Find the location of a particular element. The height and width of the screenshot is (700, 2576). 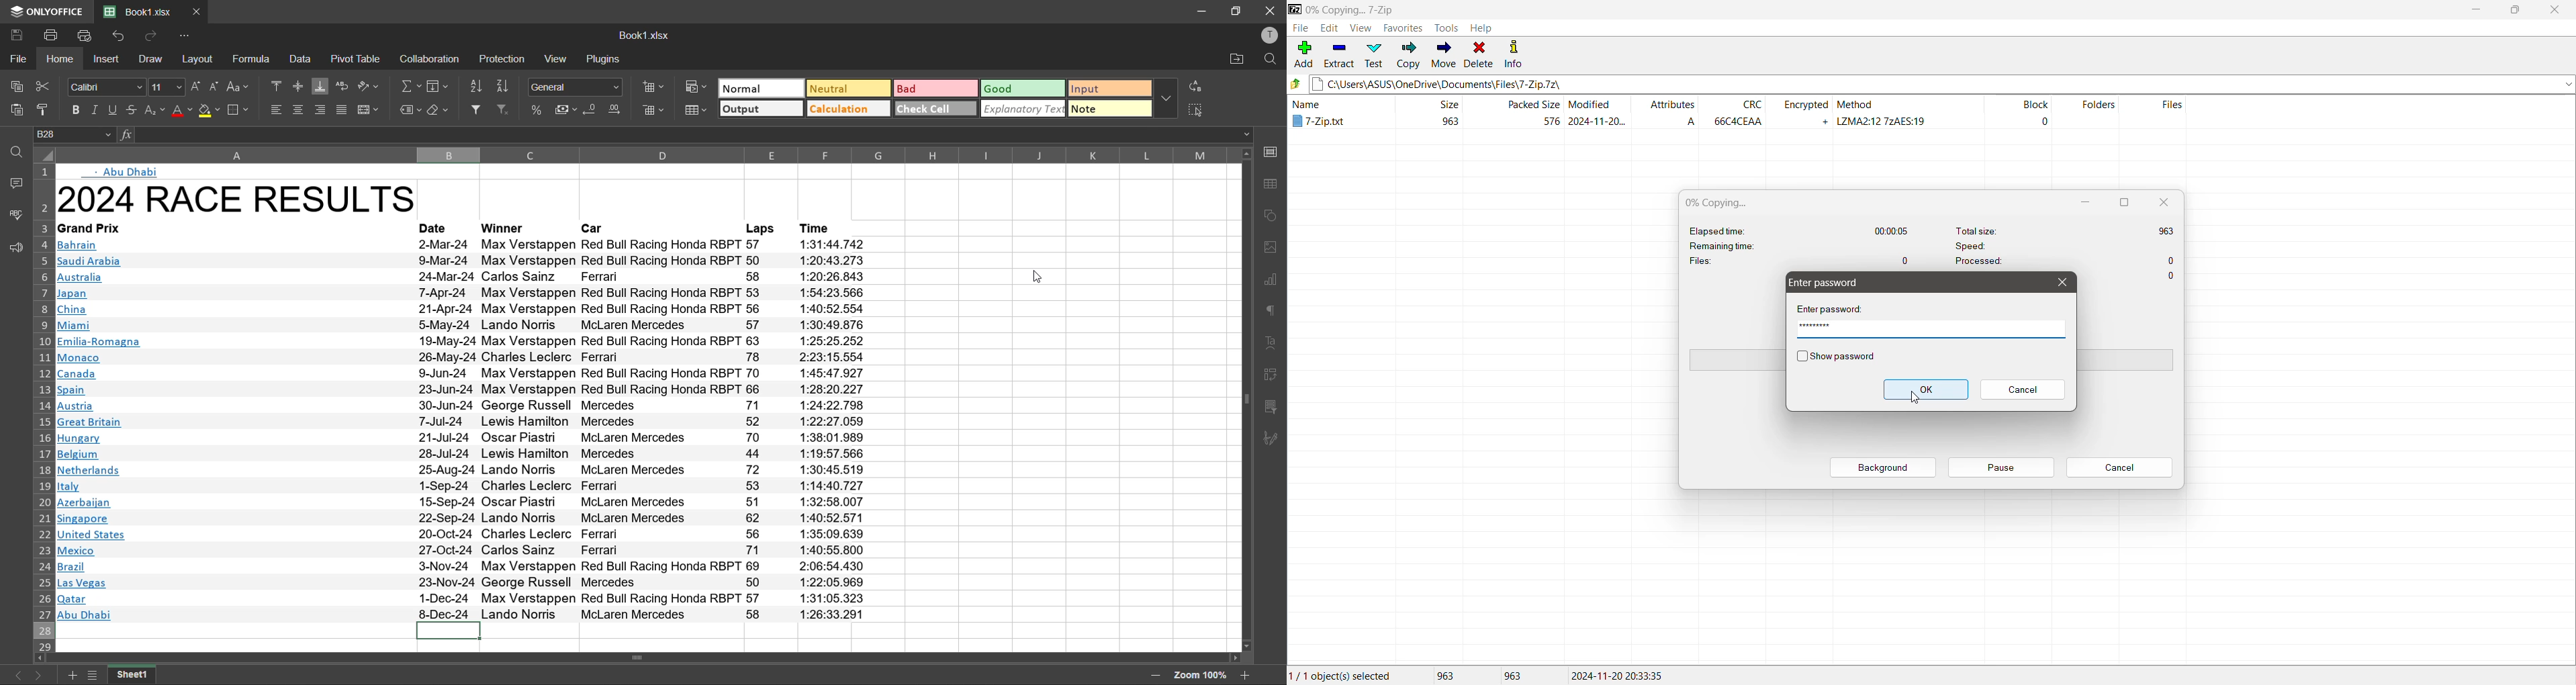

file name: Book1.xlsx is located at coordinates (646, 36).